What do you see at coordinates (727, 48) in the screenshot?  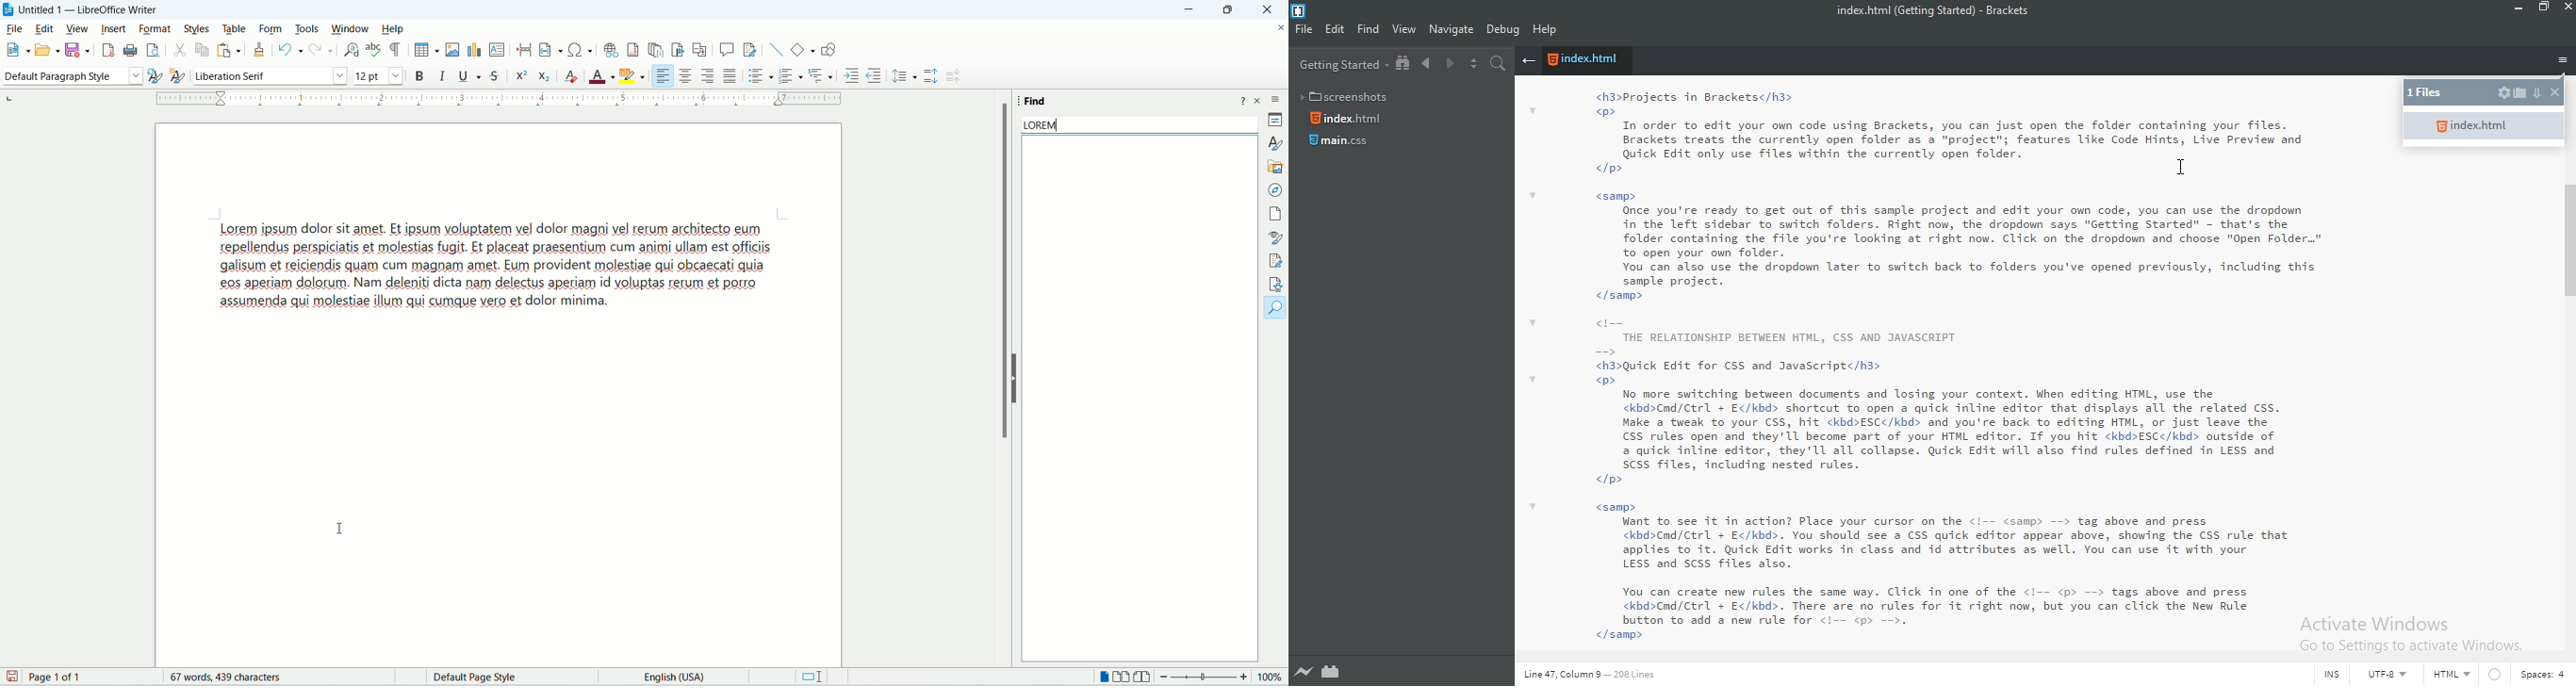 I see `insert comment` at bounding box center [727, 48].